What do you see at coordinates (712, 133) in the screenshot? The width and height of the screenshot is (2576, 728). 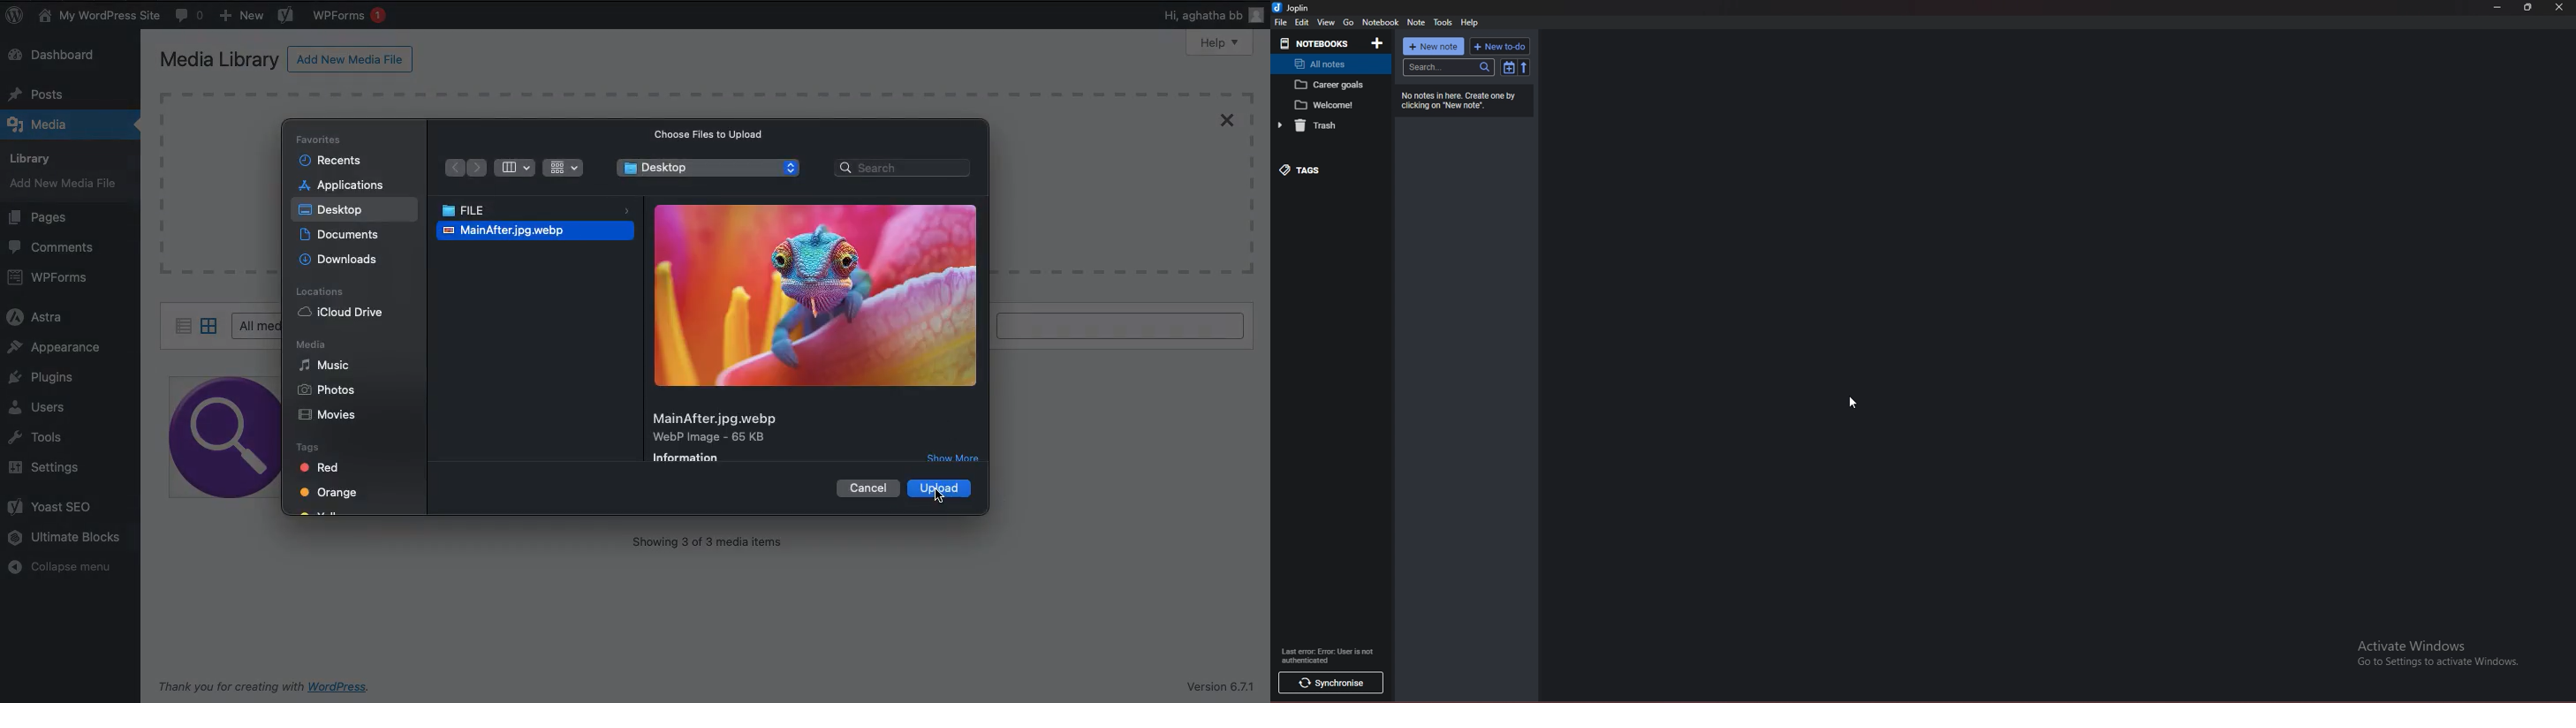 I see `Choose files to upload` at bounding box center [712, 133].